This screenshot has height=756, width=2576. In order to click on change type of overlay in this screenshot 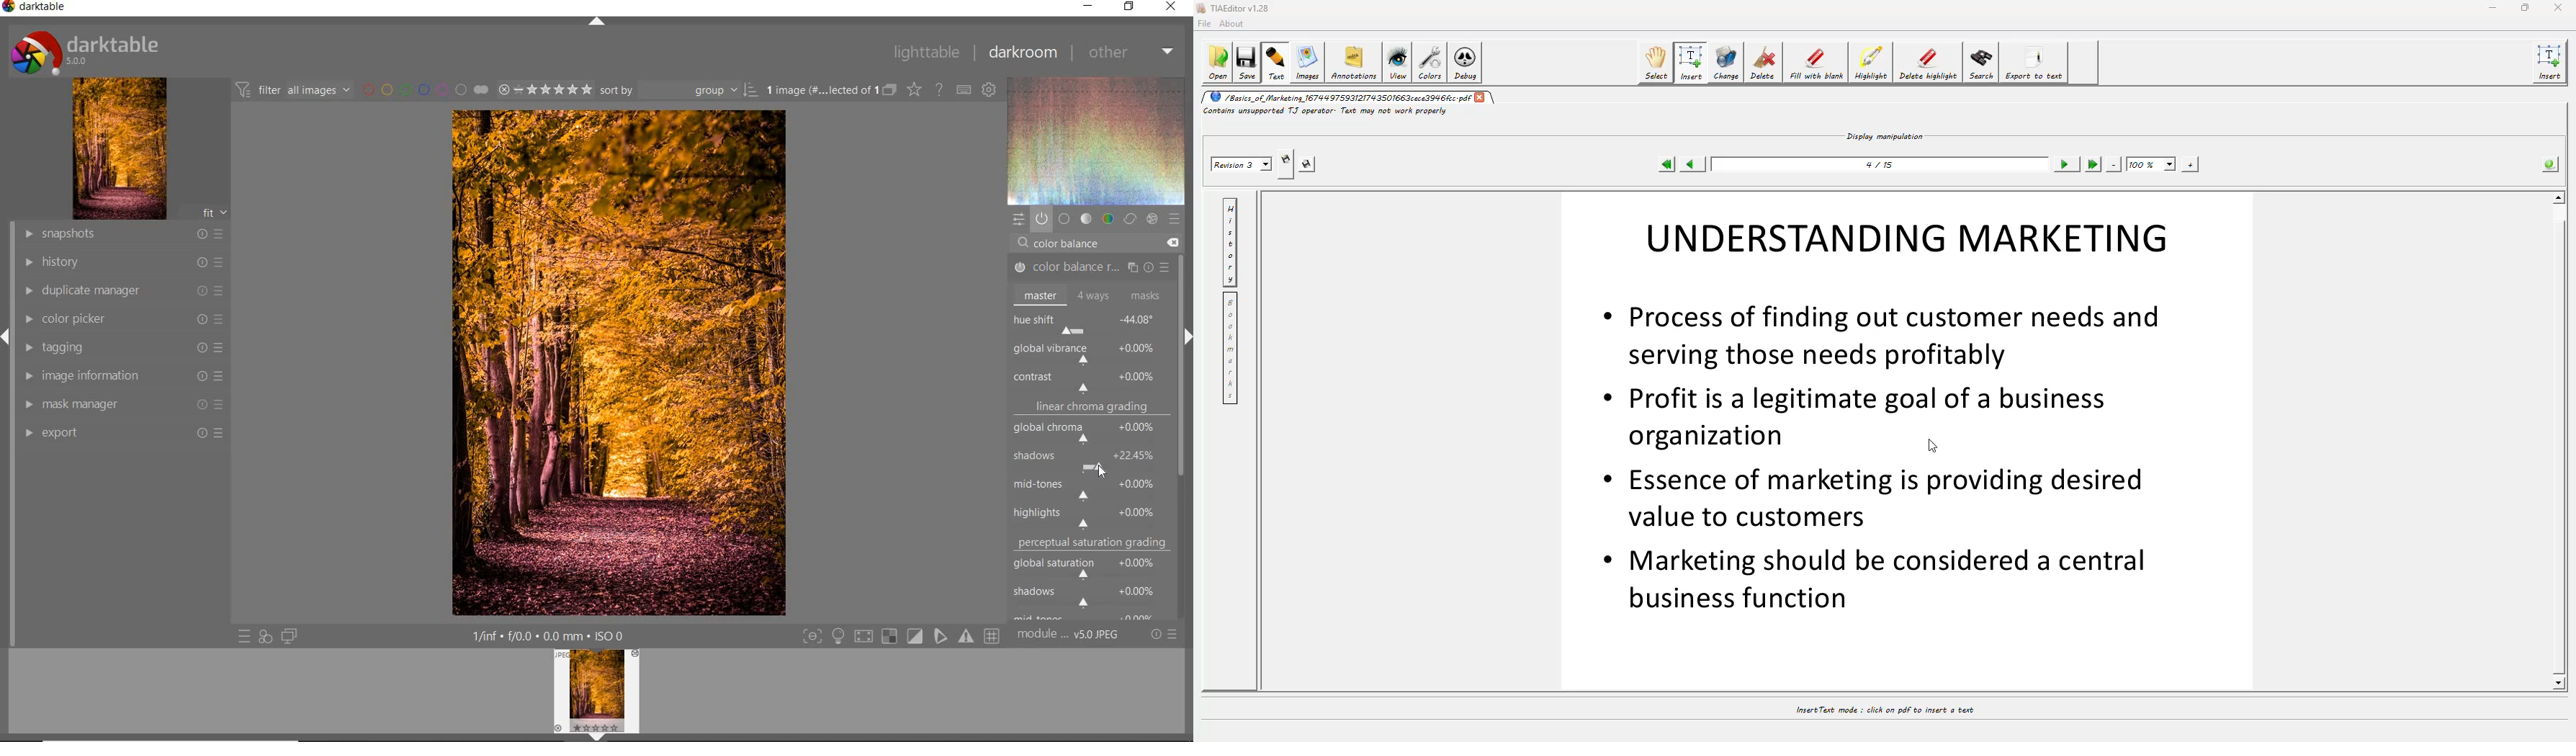, I will do `click(914, 91)`.